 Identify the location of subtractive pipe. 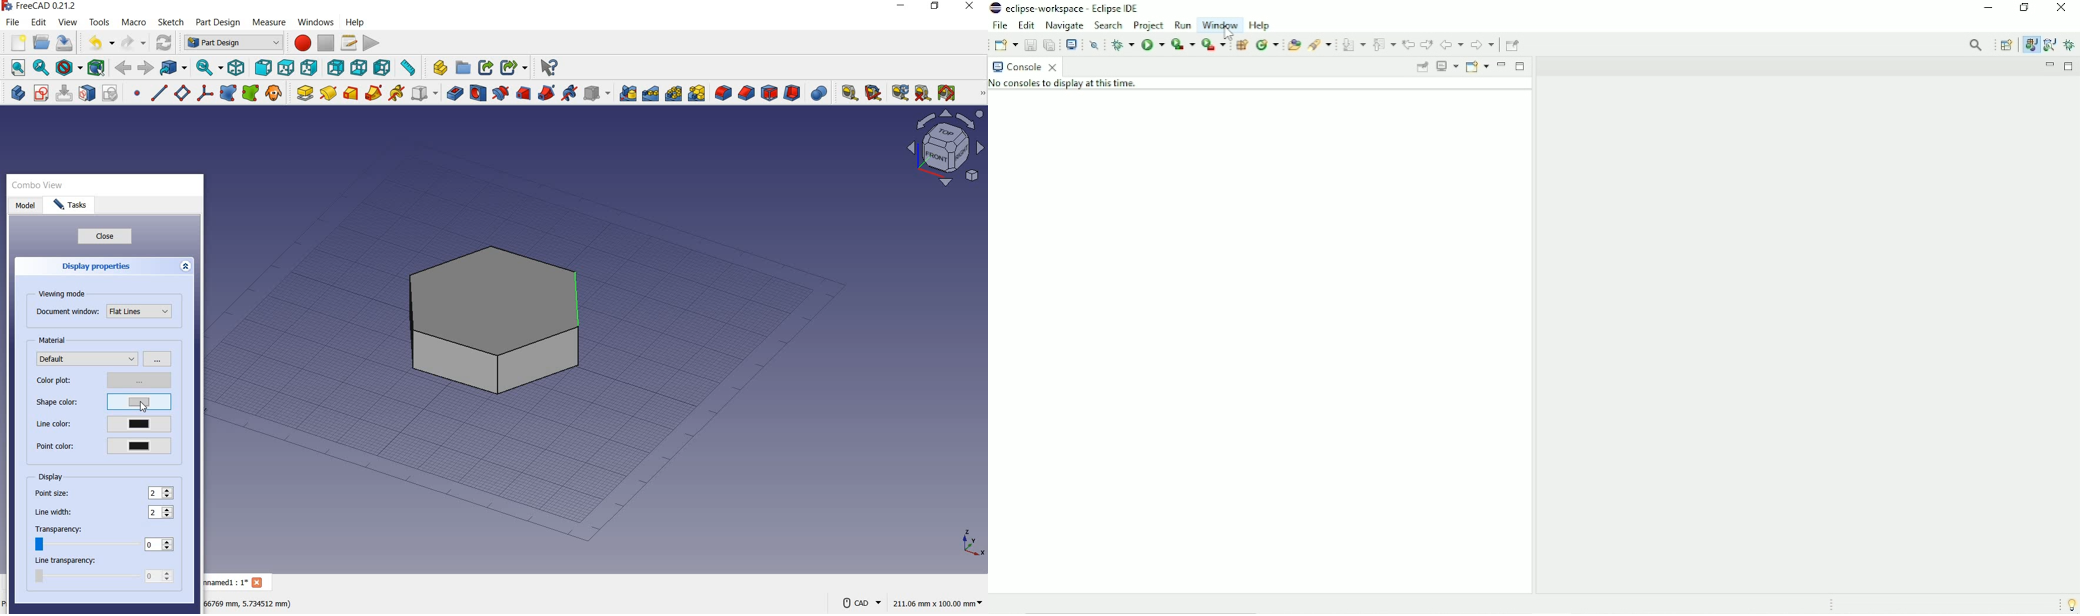
(547, 94).